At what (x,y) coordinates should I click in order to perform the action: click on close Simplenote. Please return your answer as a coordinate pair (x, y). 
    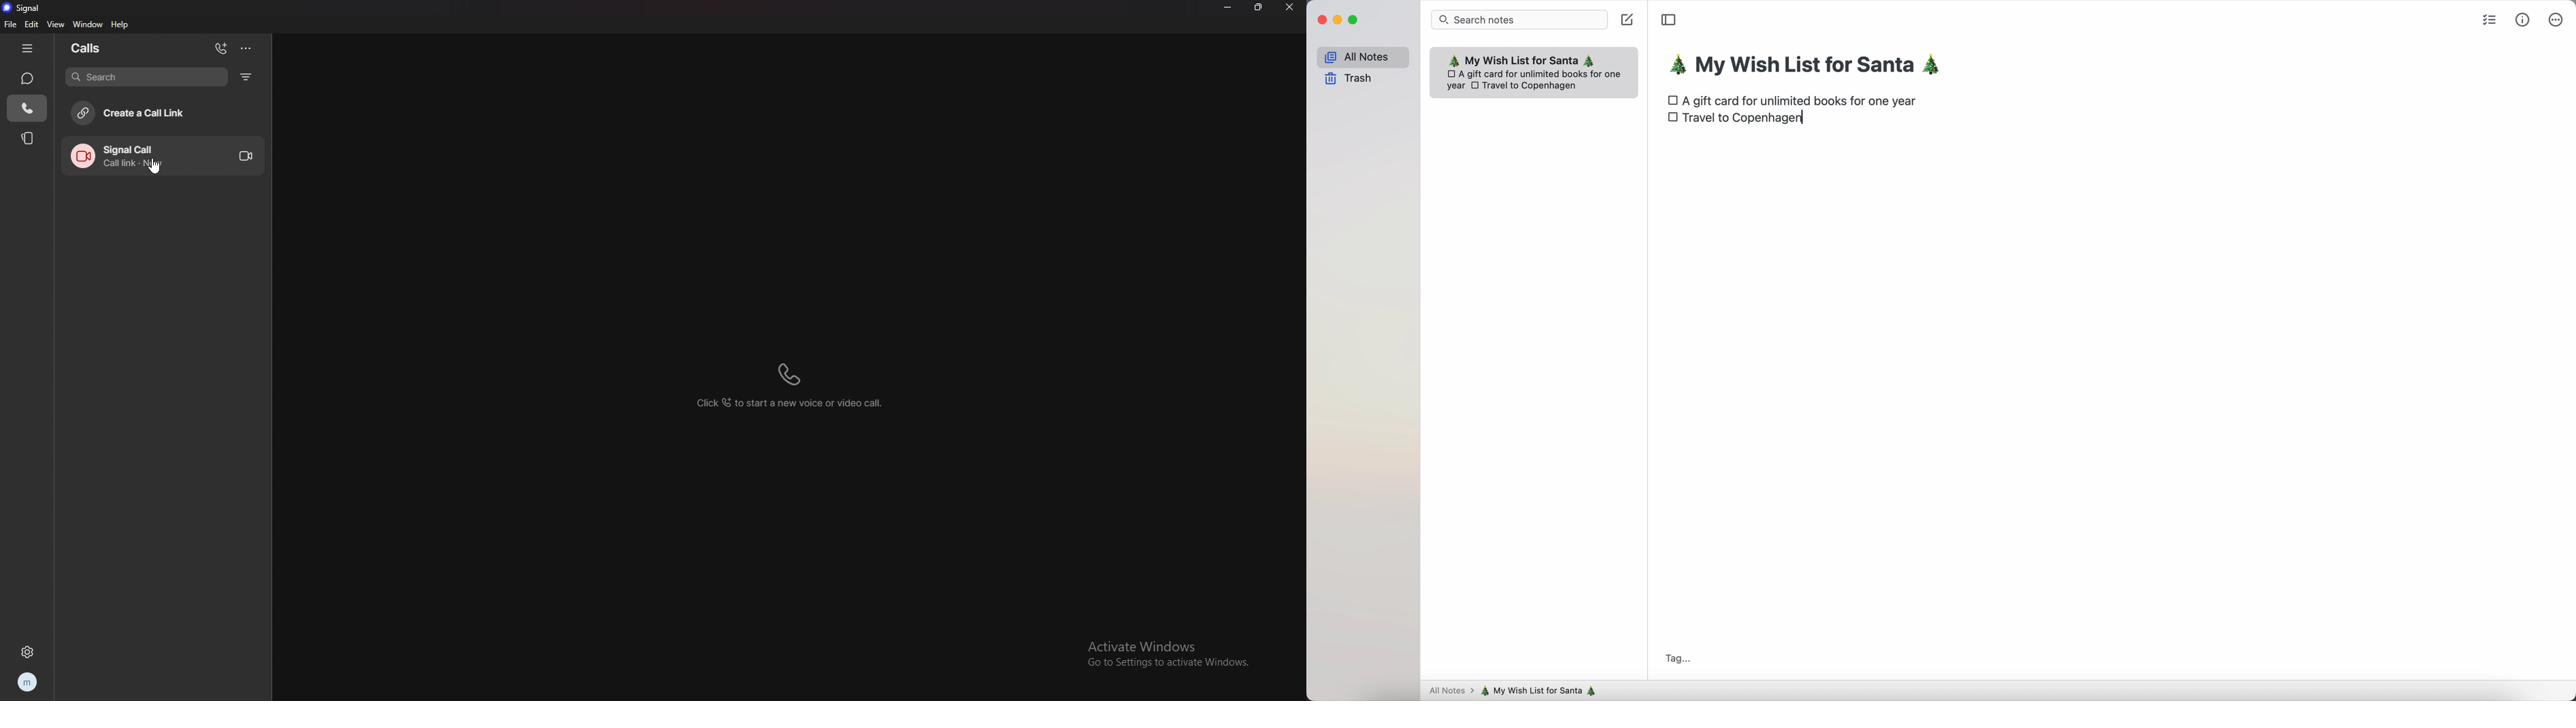
    Looking at the image, I should click on (1320, 20).